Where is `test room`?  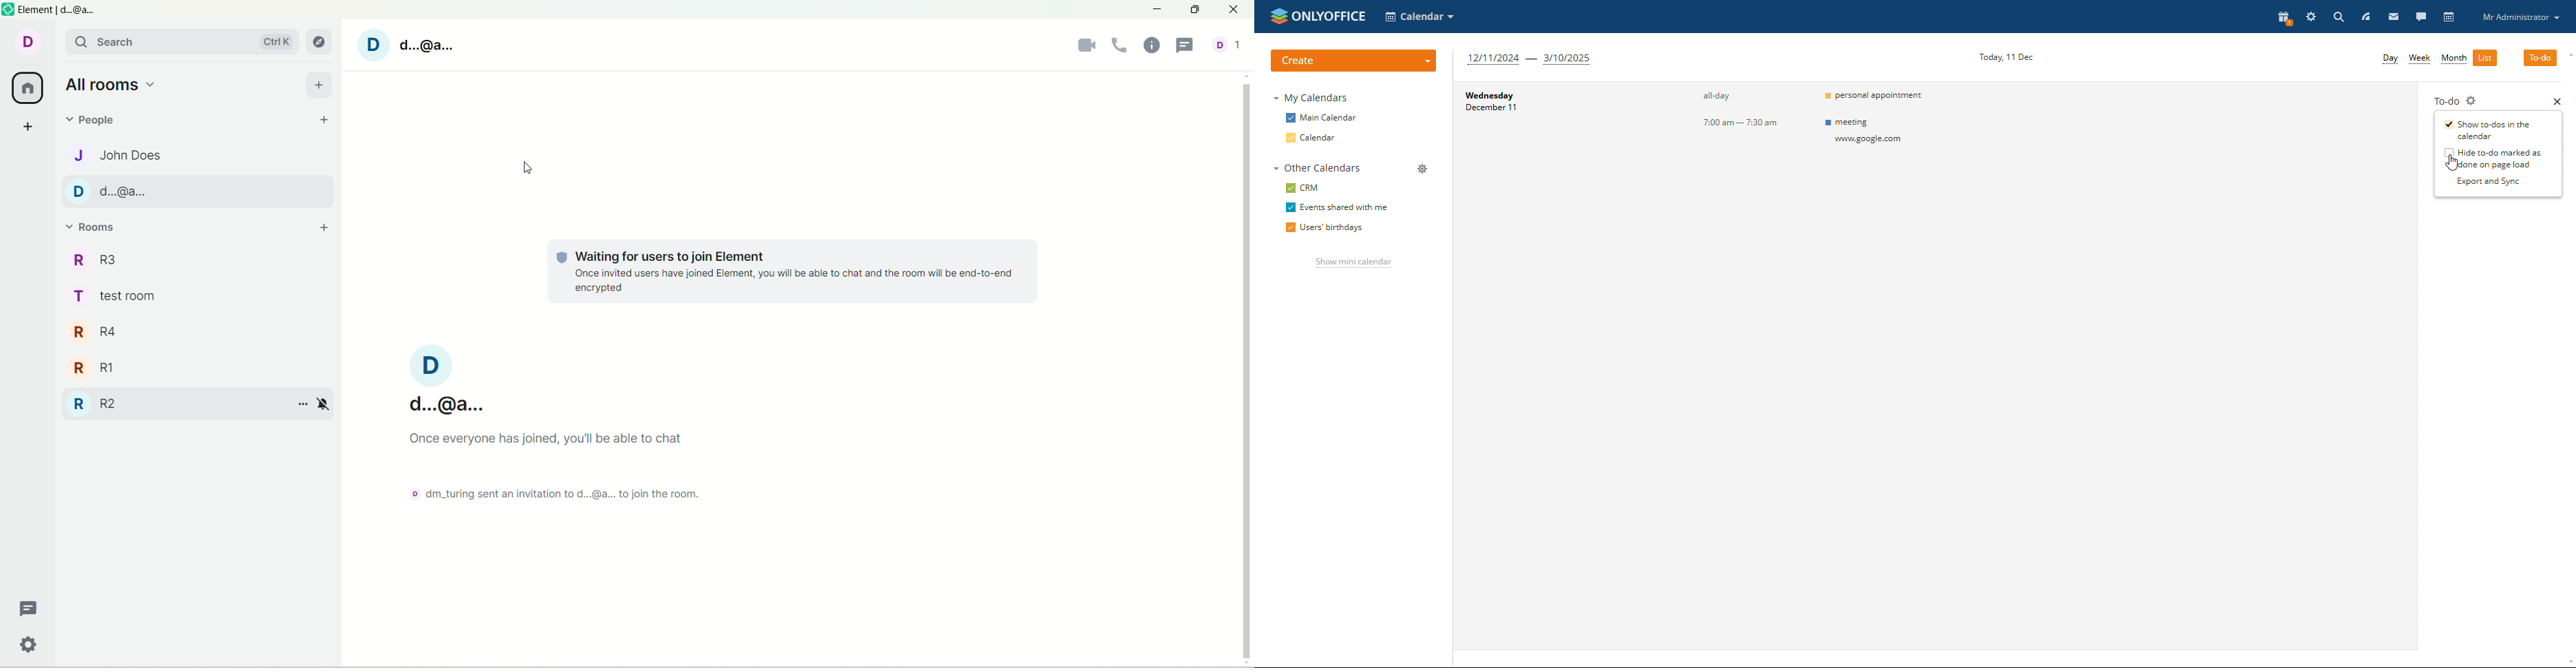 test room is located at coordinates (122, 298).